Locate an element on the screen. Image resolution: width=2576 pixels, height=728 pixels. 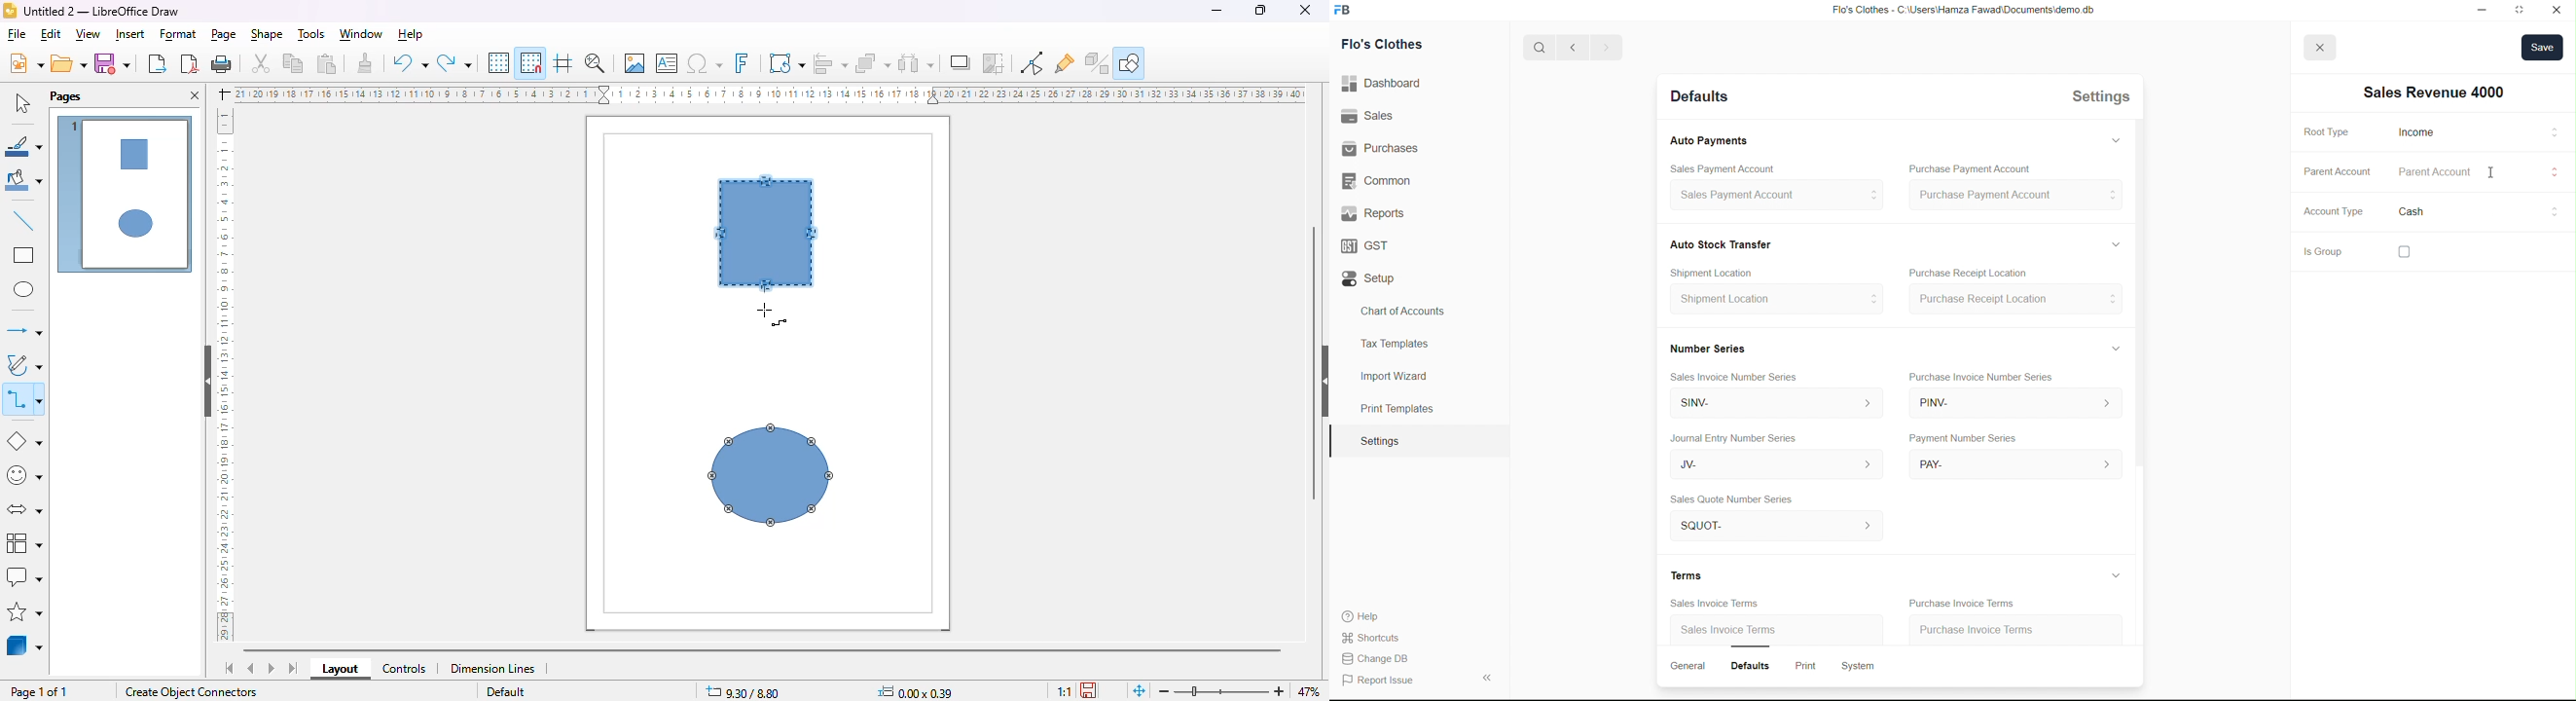
select at least three objects to distribute is located at coordinates (917, 63).